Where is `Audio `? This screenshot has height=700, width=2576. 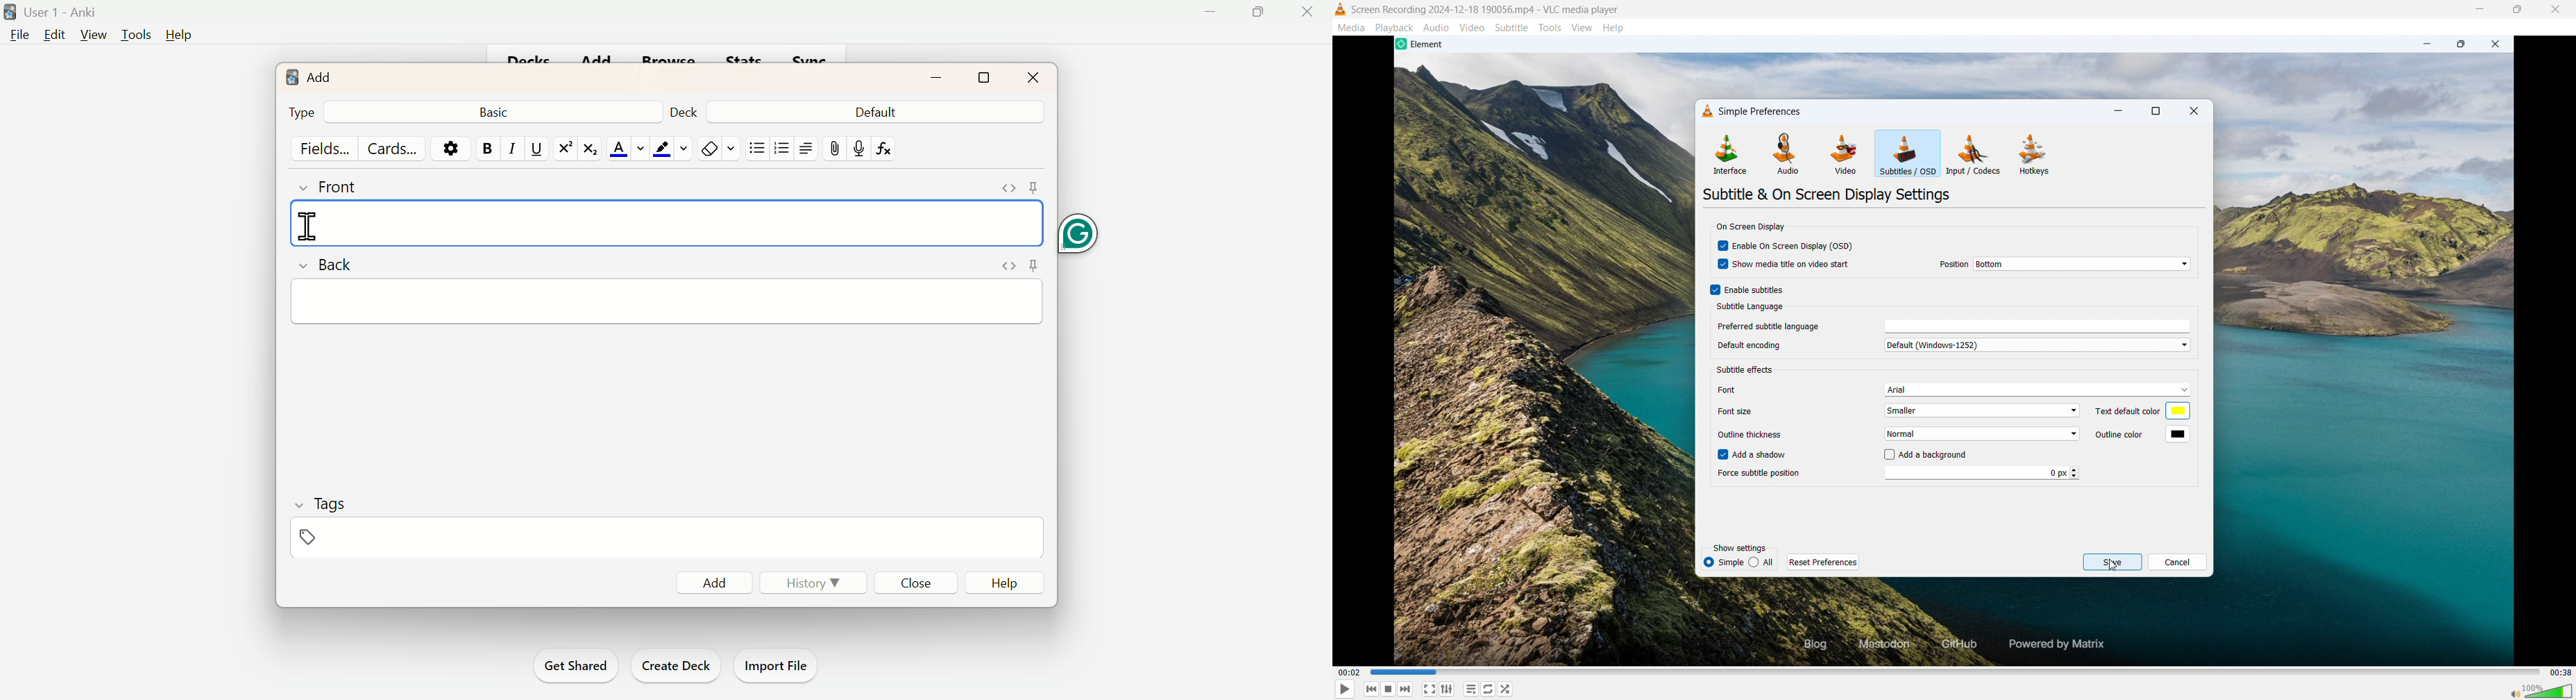 Audio  is located at coordinates (1788, 154).